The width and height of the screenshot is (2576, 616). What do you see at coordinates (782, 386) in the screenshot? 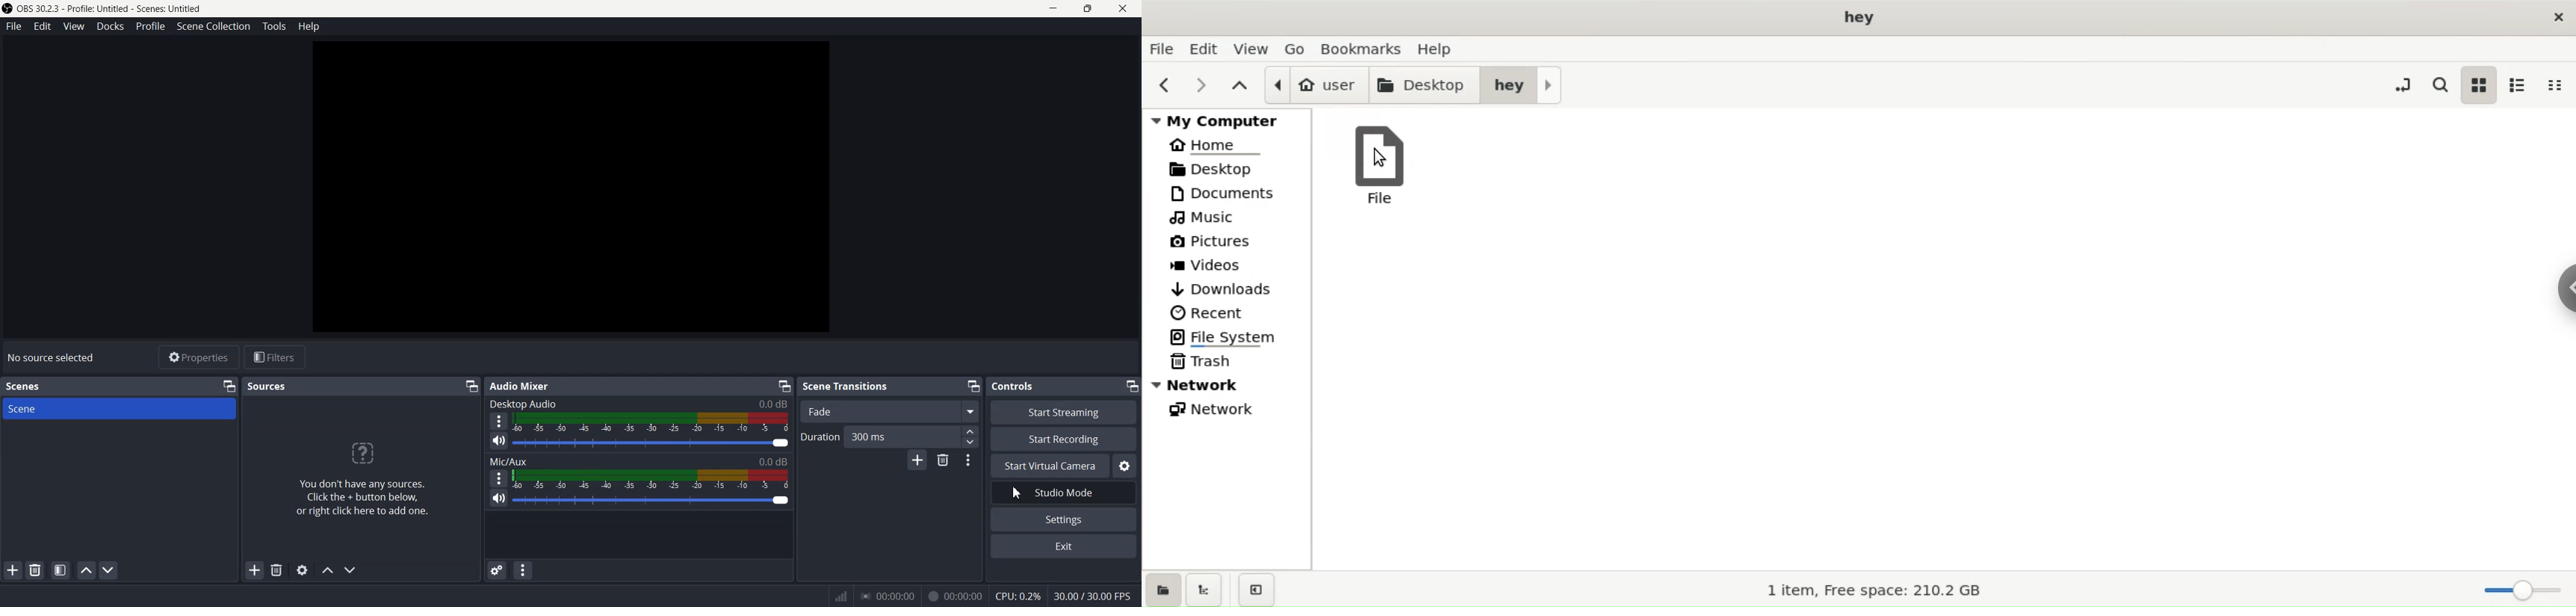
I see `Minimize` at bounding box center [782, 386].